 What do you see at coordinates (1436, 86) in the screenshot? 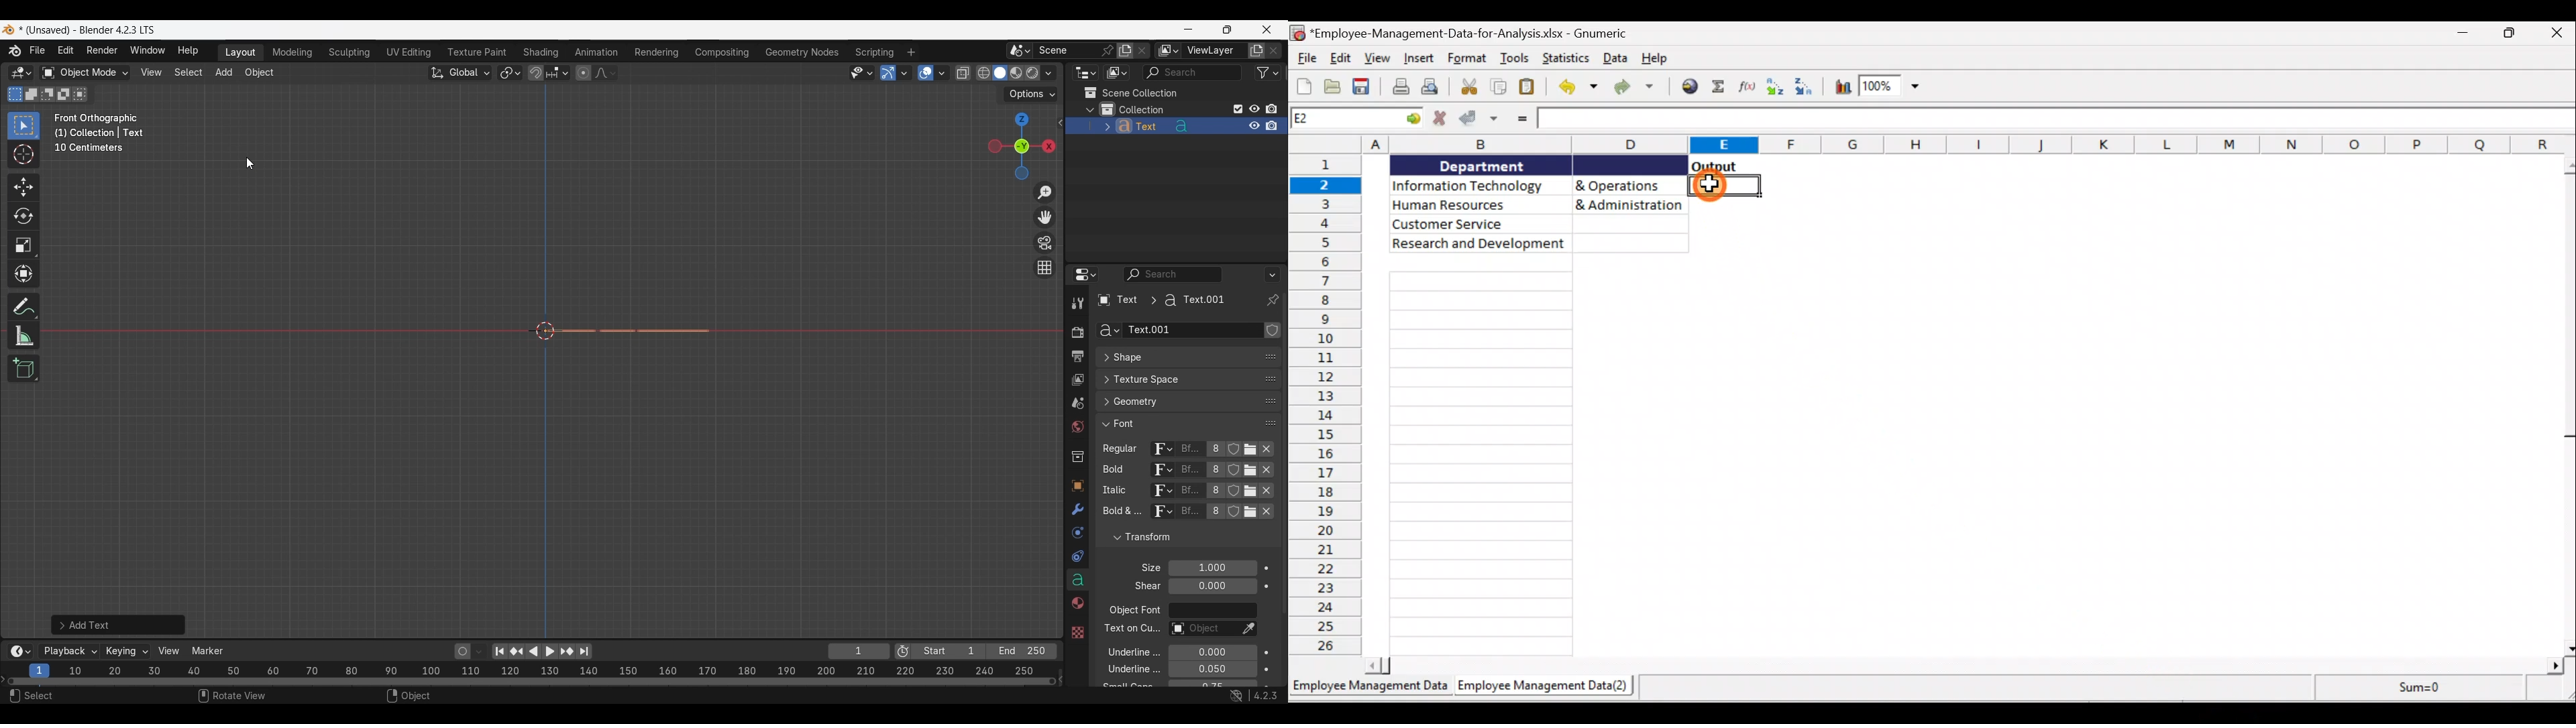
I see `Print preview` at bounding box center [1436, 86].